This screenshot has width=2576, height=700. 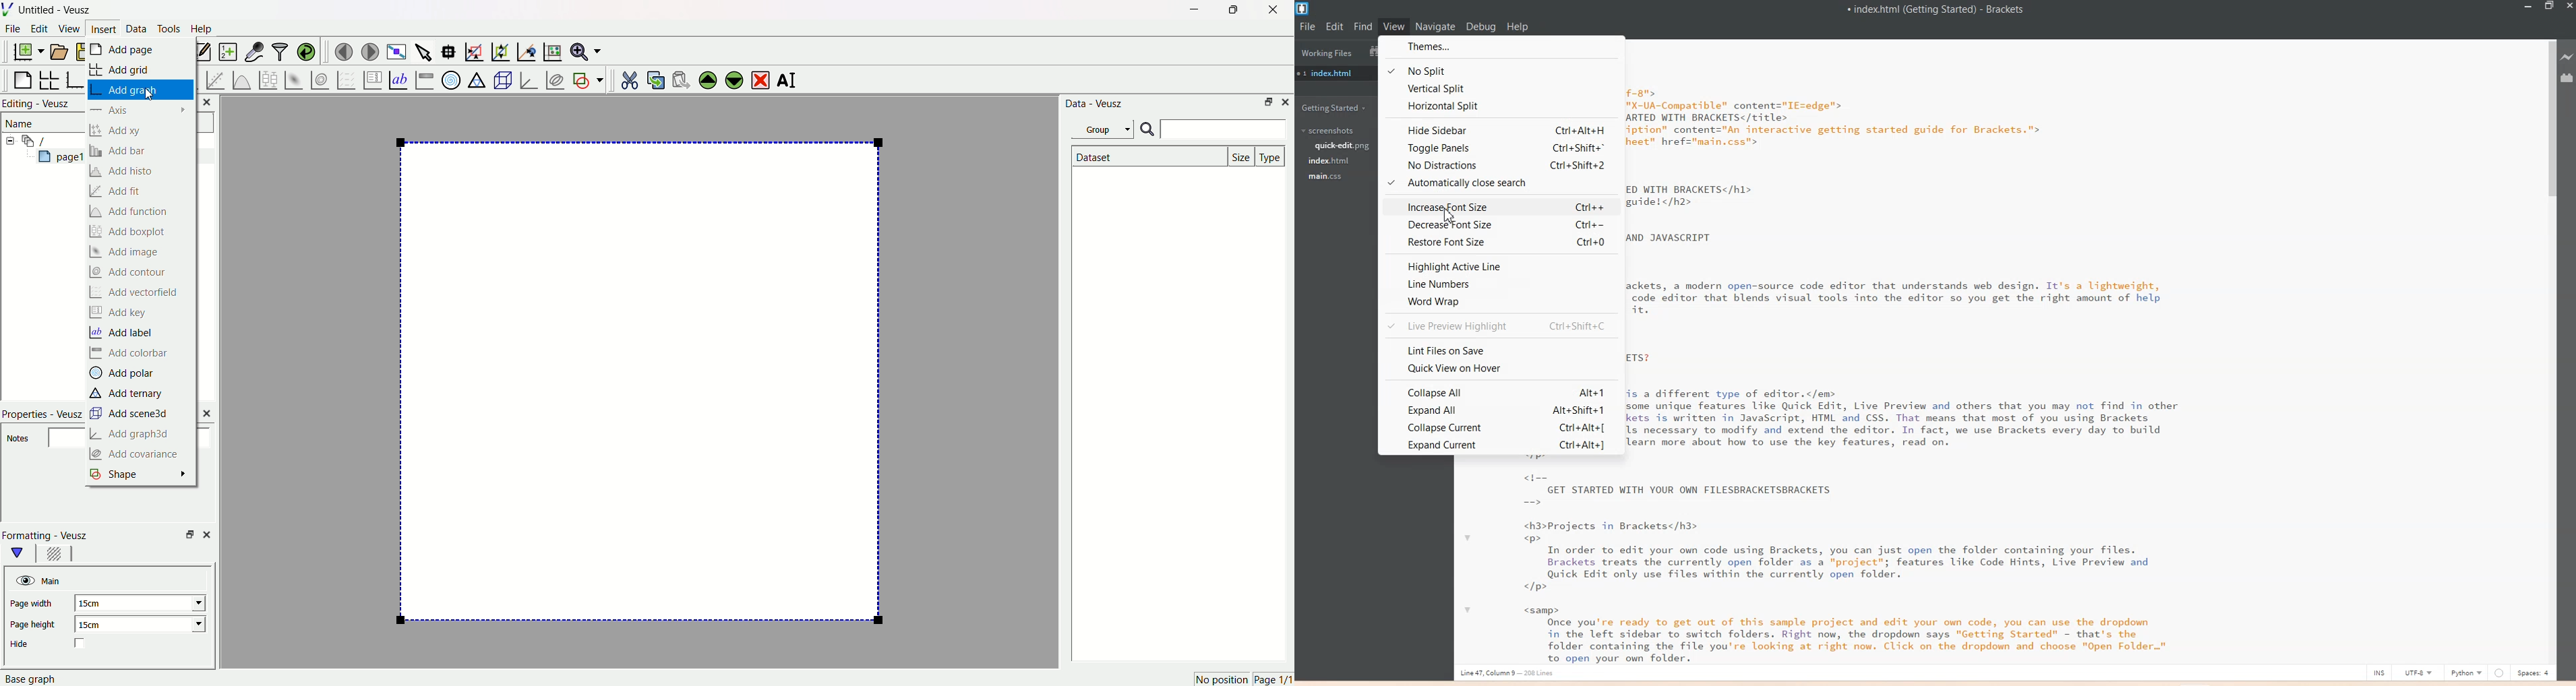 What do you see at coordinates (587, 80) in the screenshot?
I see `add a shape ` at bounding box center [587, 80].